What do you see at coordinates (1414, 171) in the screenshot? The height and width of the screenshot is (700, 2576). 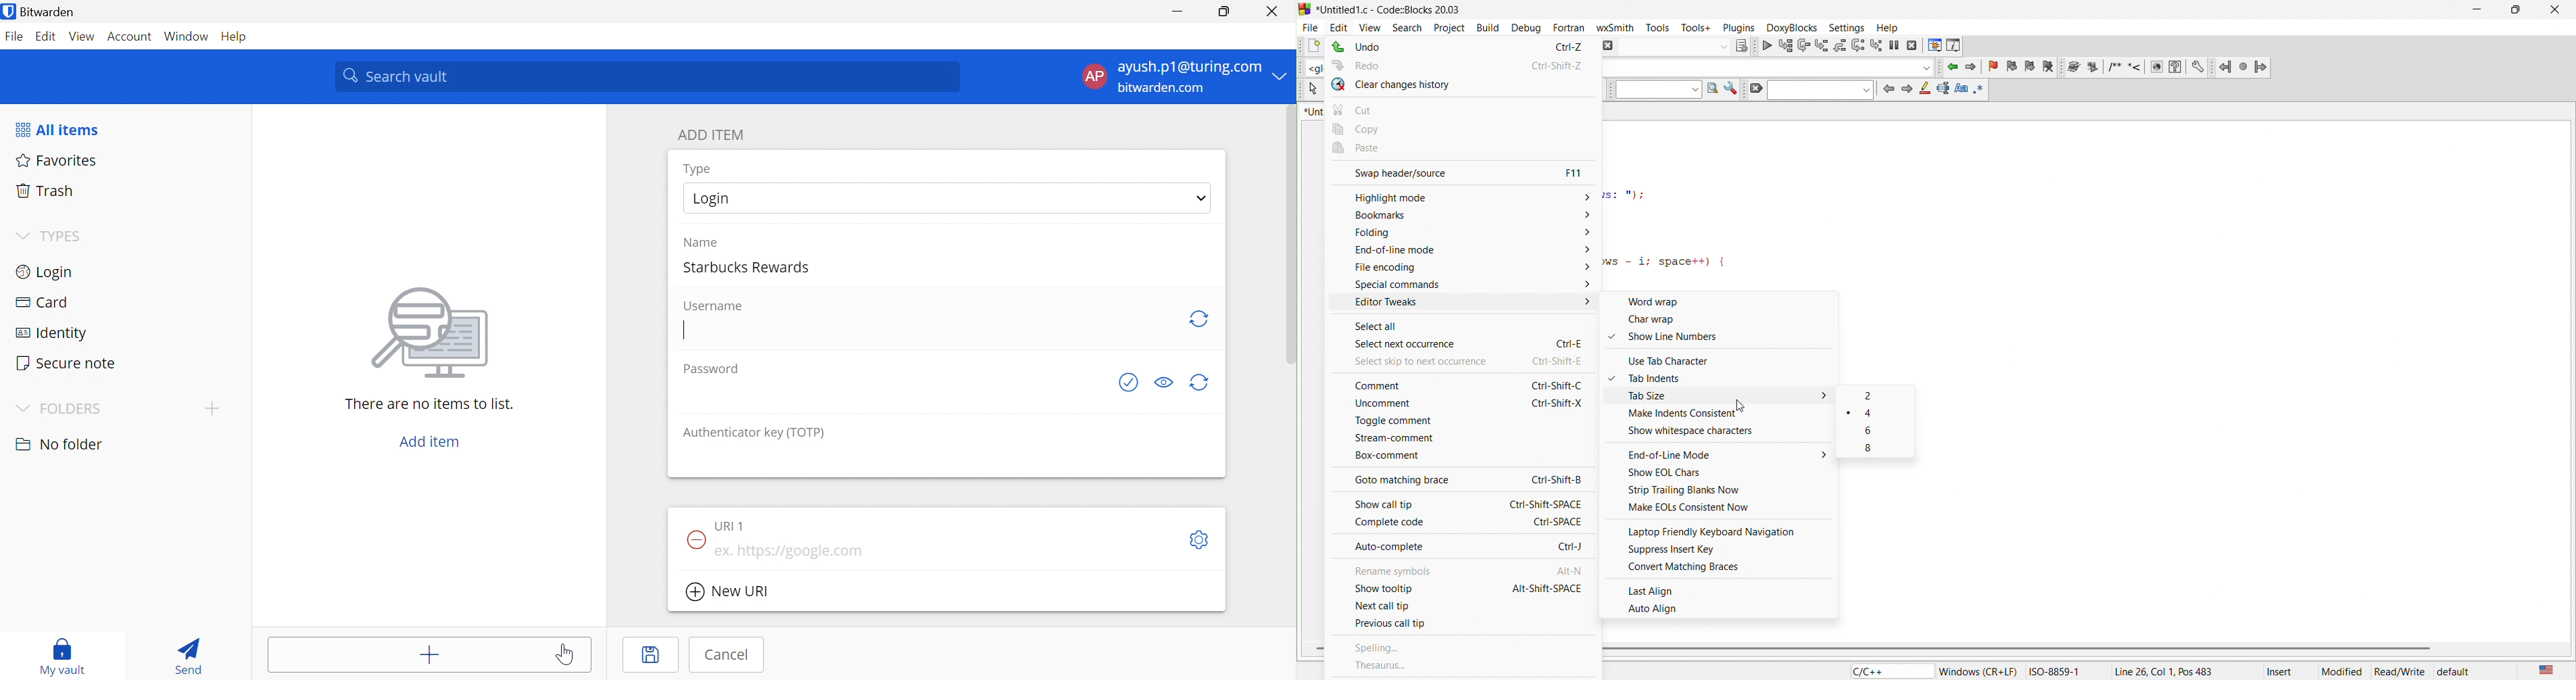 I see `swap` at bounding box center [1414, 171].